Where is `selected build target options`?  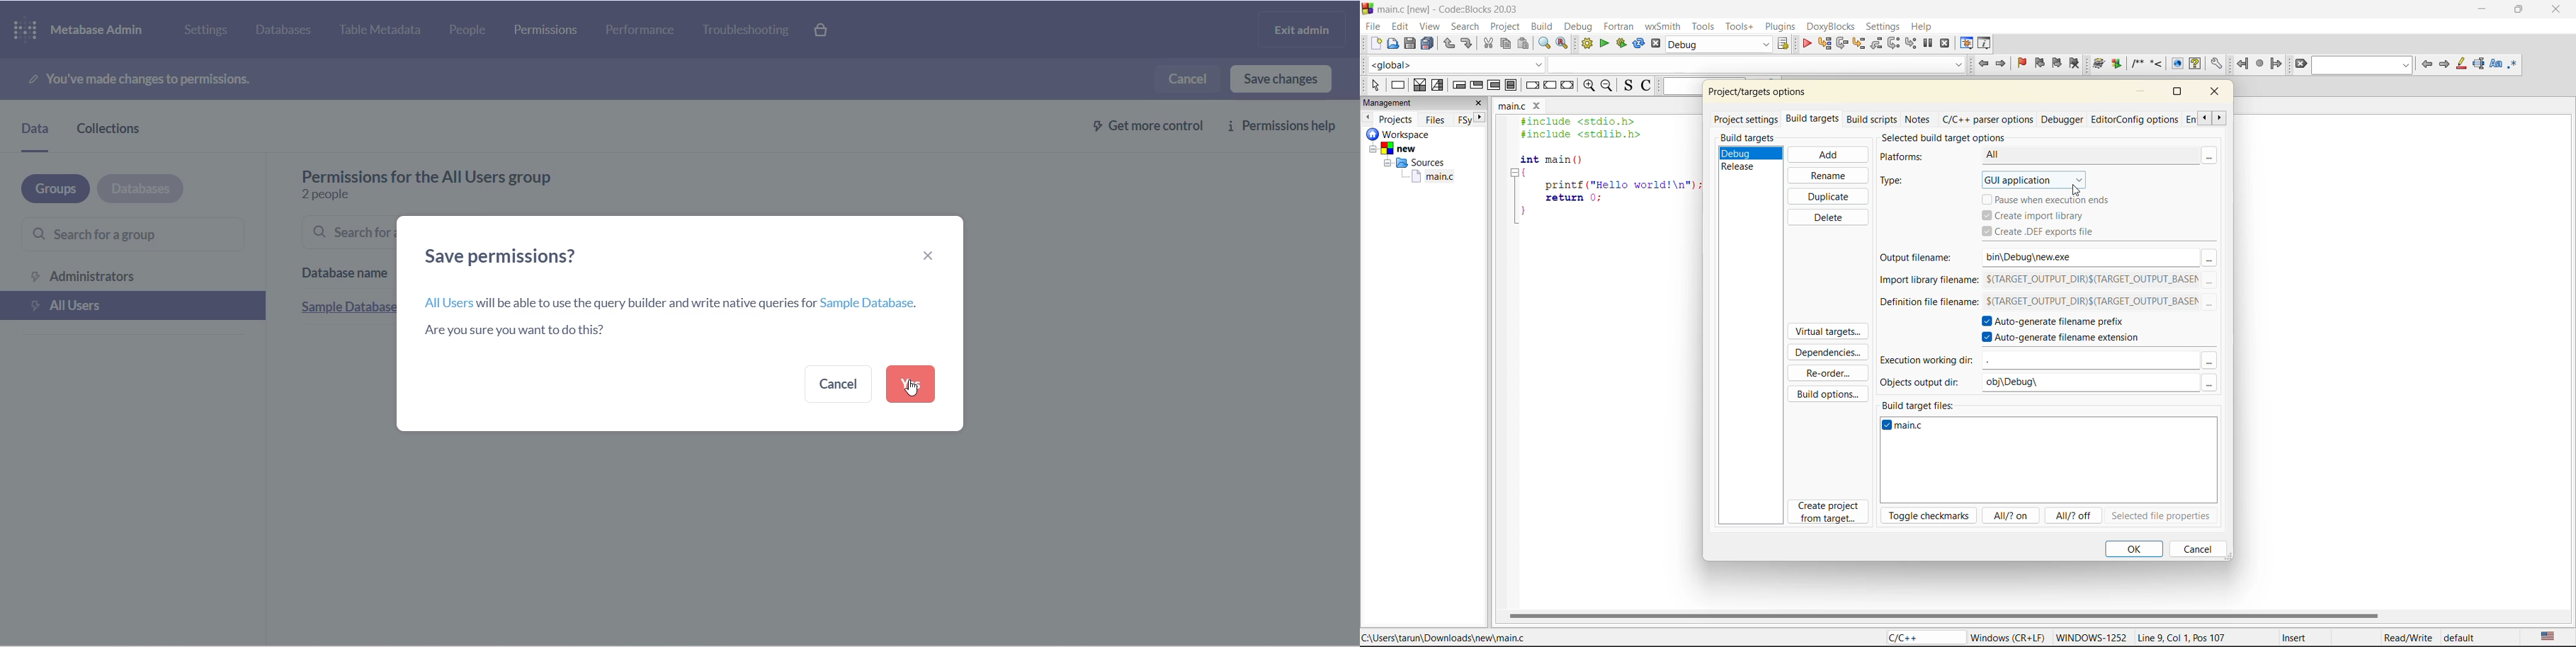 selected build target options is located at coordinates (1958, 137).